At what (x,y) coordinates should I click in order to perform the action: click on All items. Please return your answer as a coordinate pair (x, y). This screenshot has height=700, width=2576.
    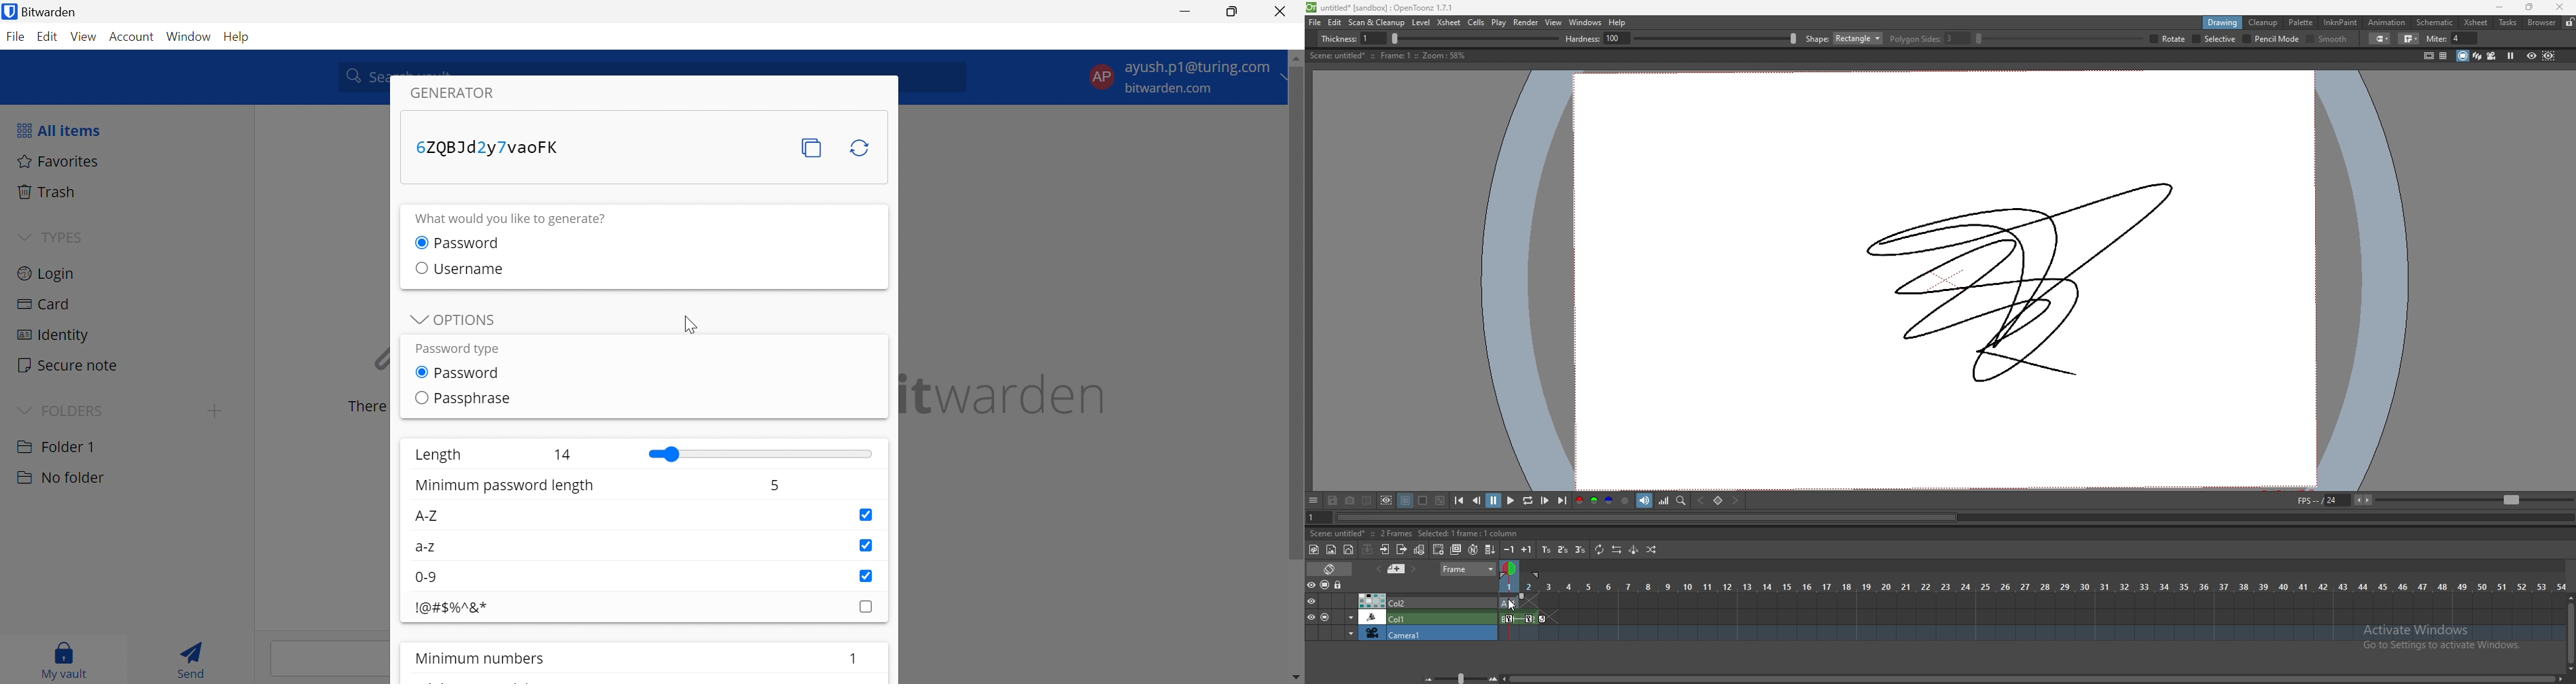
    Looking at the image, I should click on (59, 131).